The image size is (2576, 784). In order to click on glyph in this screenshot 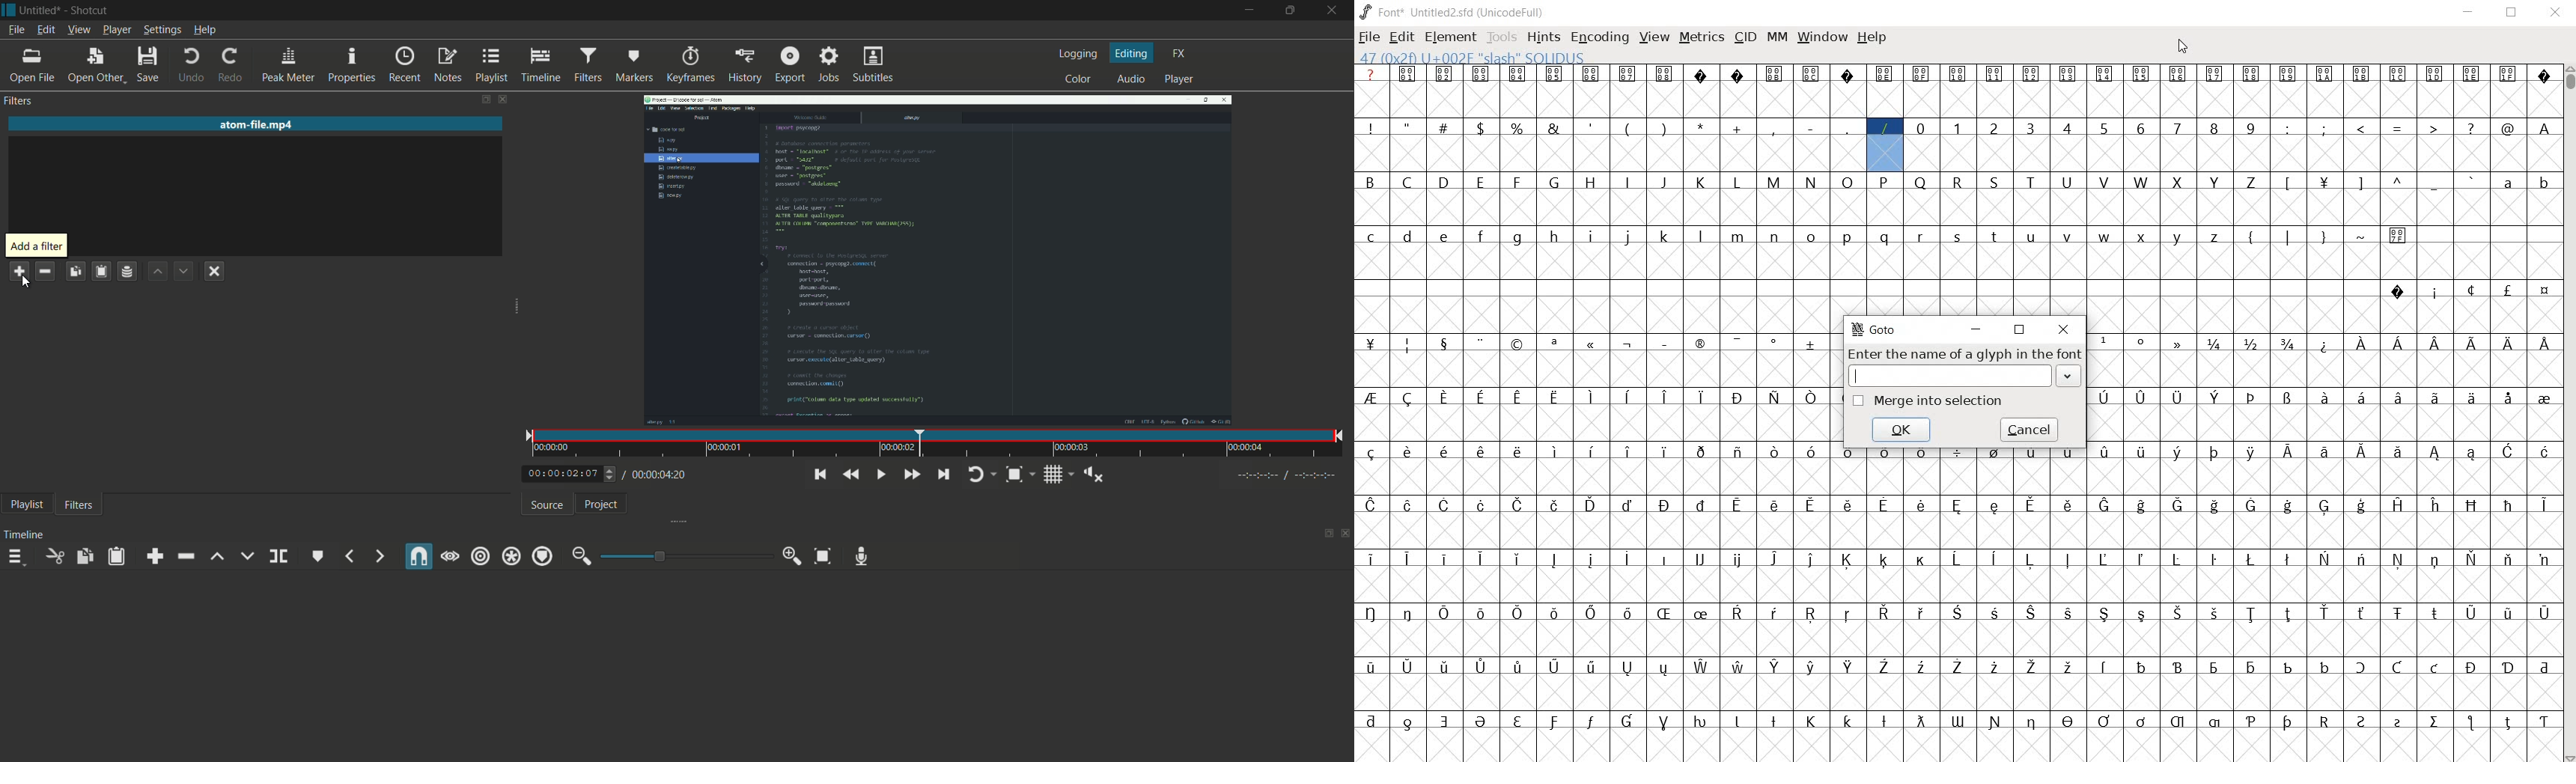, I will do `click(1849, 505)`.